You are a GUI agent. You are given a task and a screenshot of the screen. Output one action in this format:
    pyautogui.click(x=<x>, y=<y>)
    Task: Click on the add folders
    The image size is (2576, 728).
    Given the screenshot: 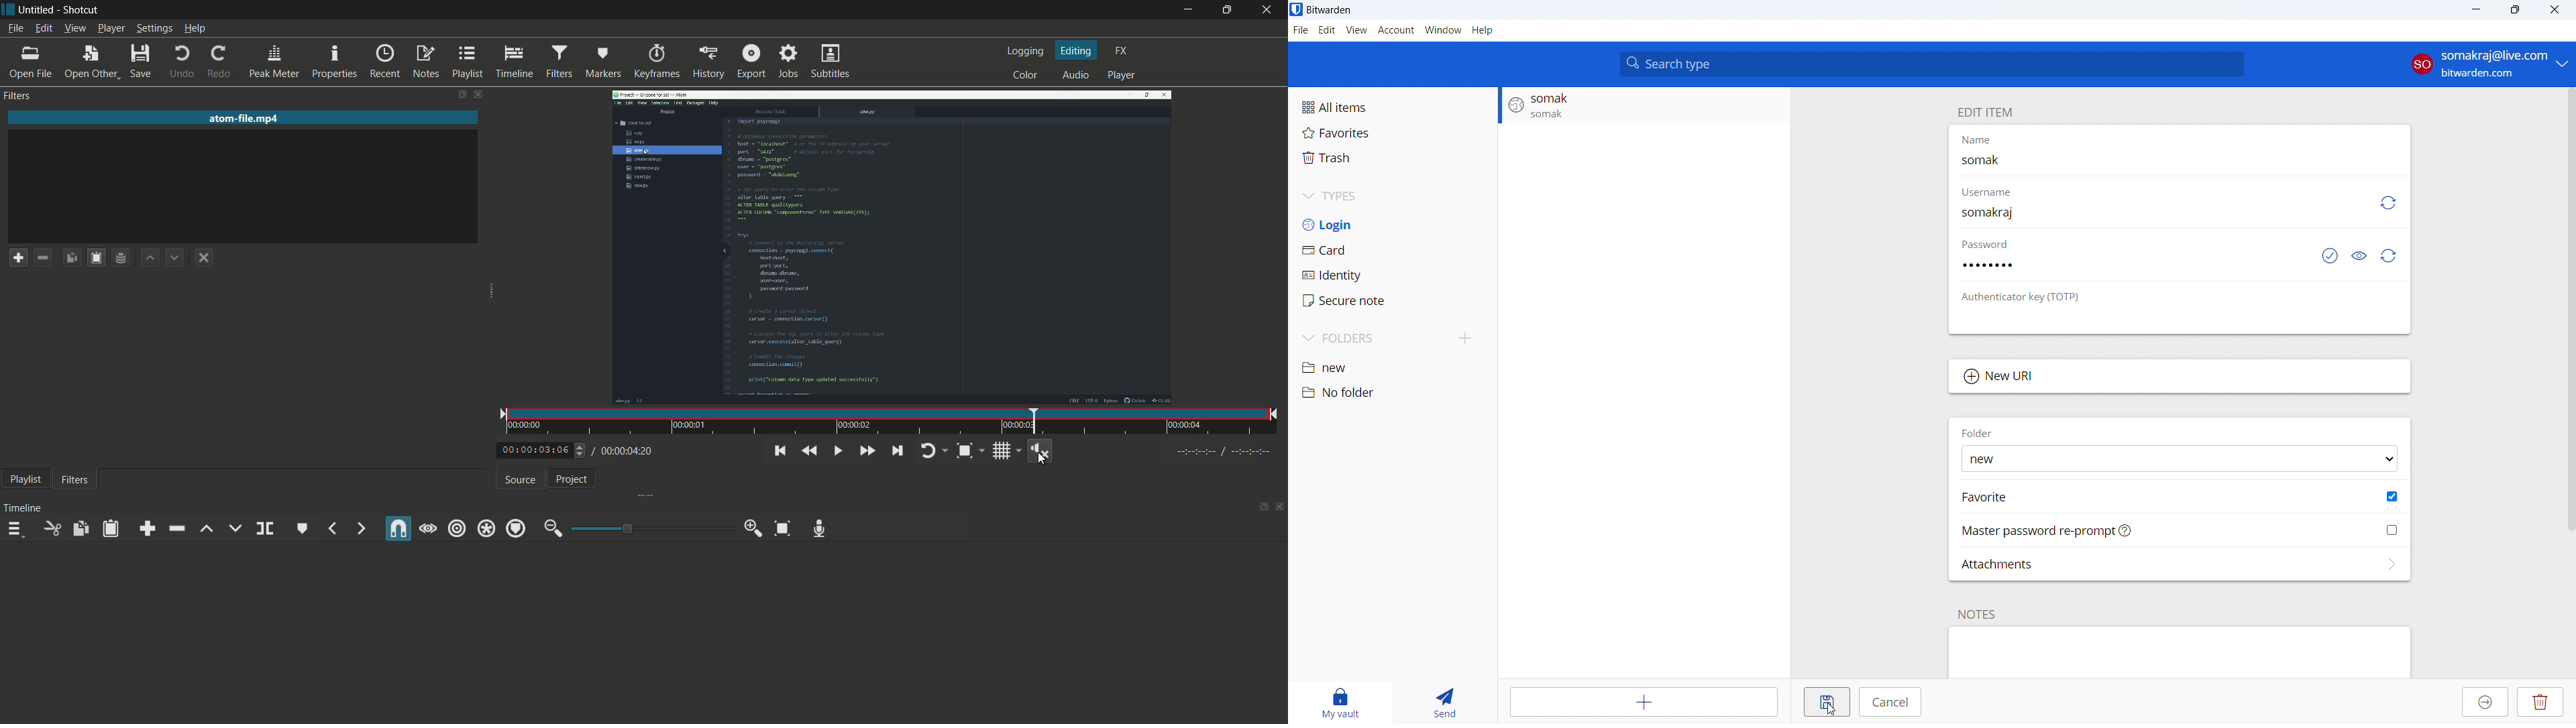 What is the action you would take?
    pyautogui.click(x=1466, y=339)
    